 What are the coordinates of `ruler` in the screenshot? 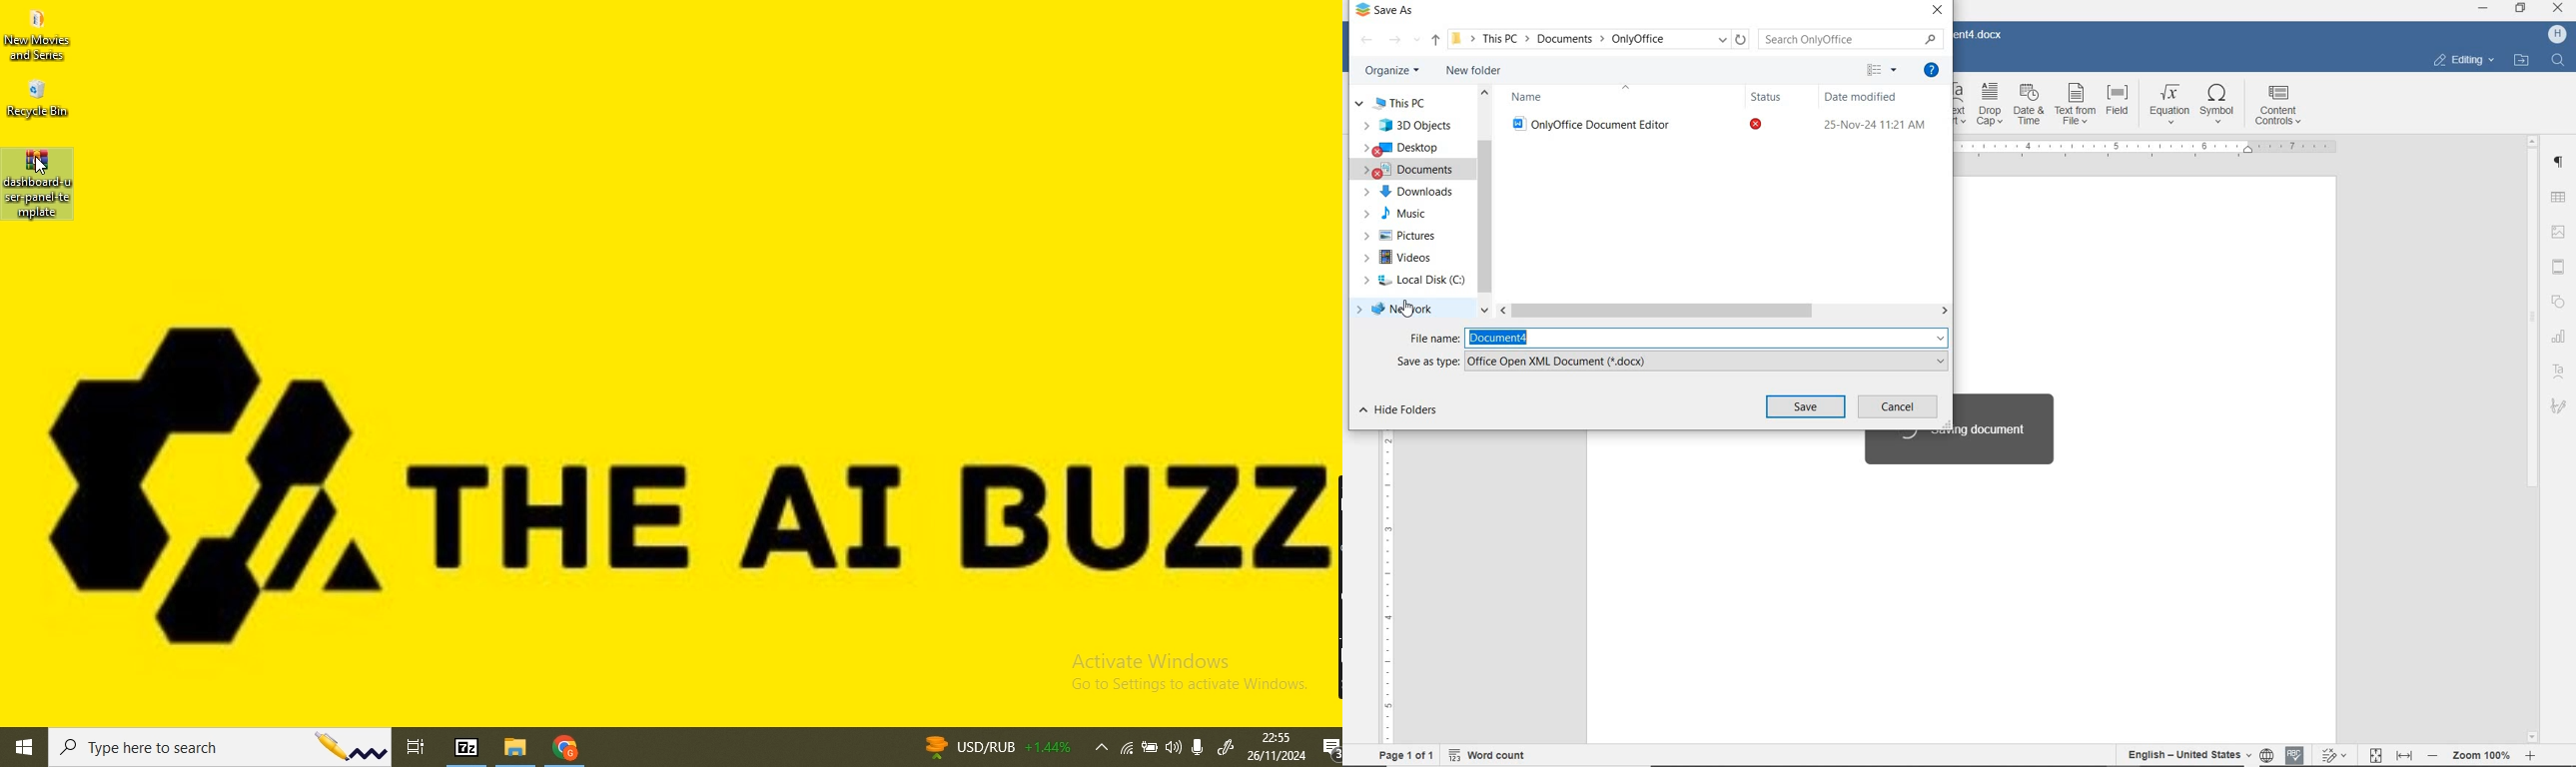 It's located at (1386, 585).